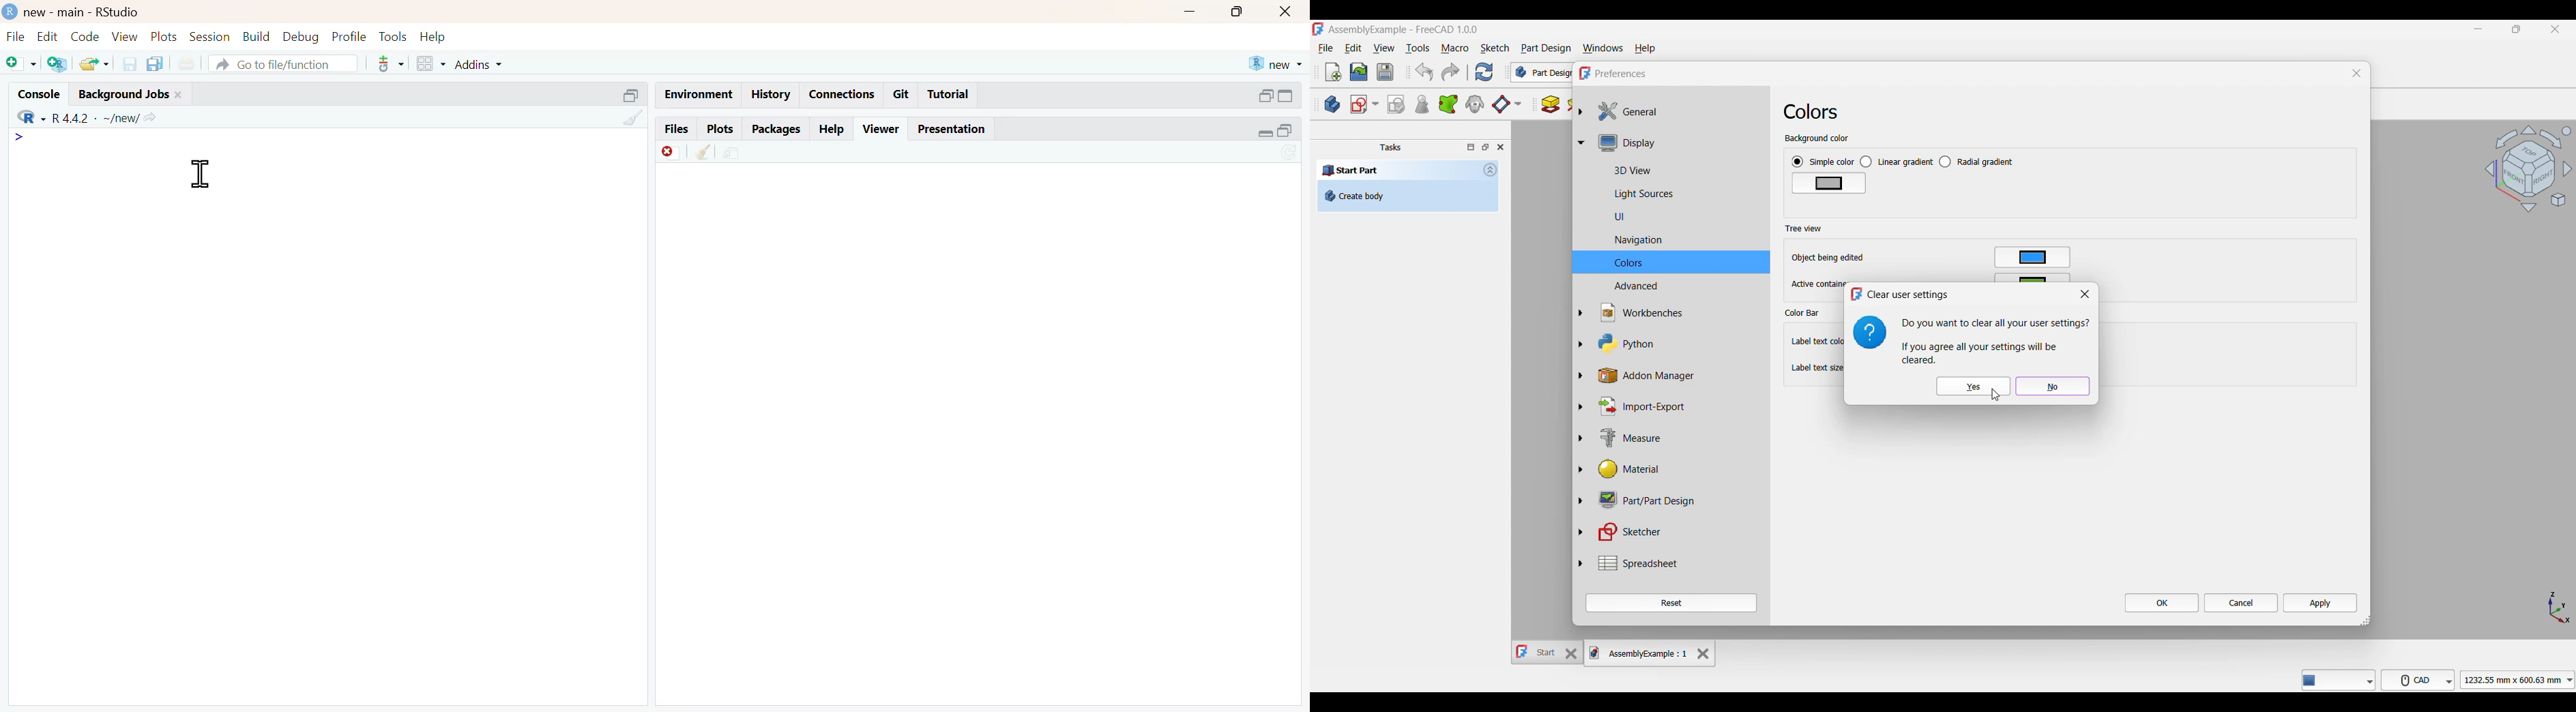  What do you see at coordinates (59, 64) in the screenshot?
I see `add R file` at bounding box center [59, 64].